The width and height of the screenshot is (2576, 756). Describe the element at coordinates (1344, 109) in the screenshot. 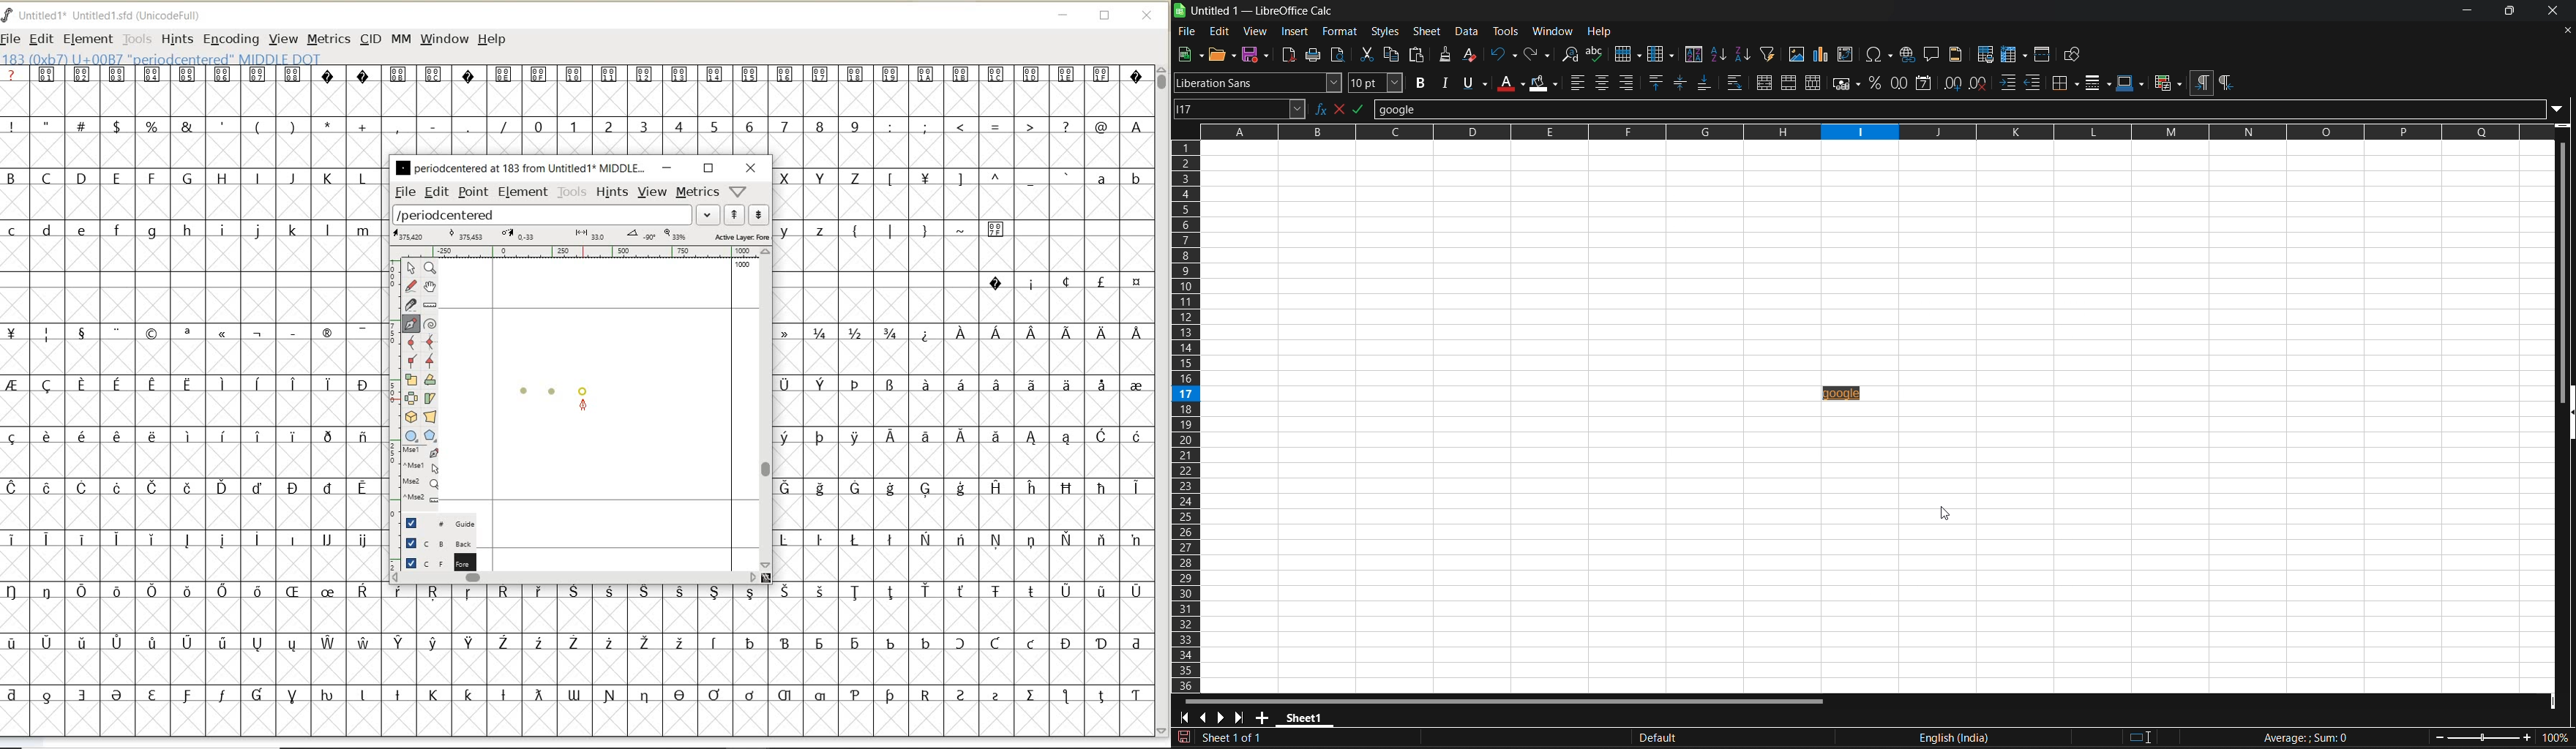

I see `select function` at that location.